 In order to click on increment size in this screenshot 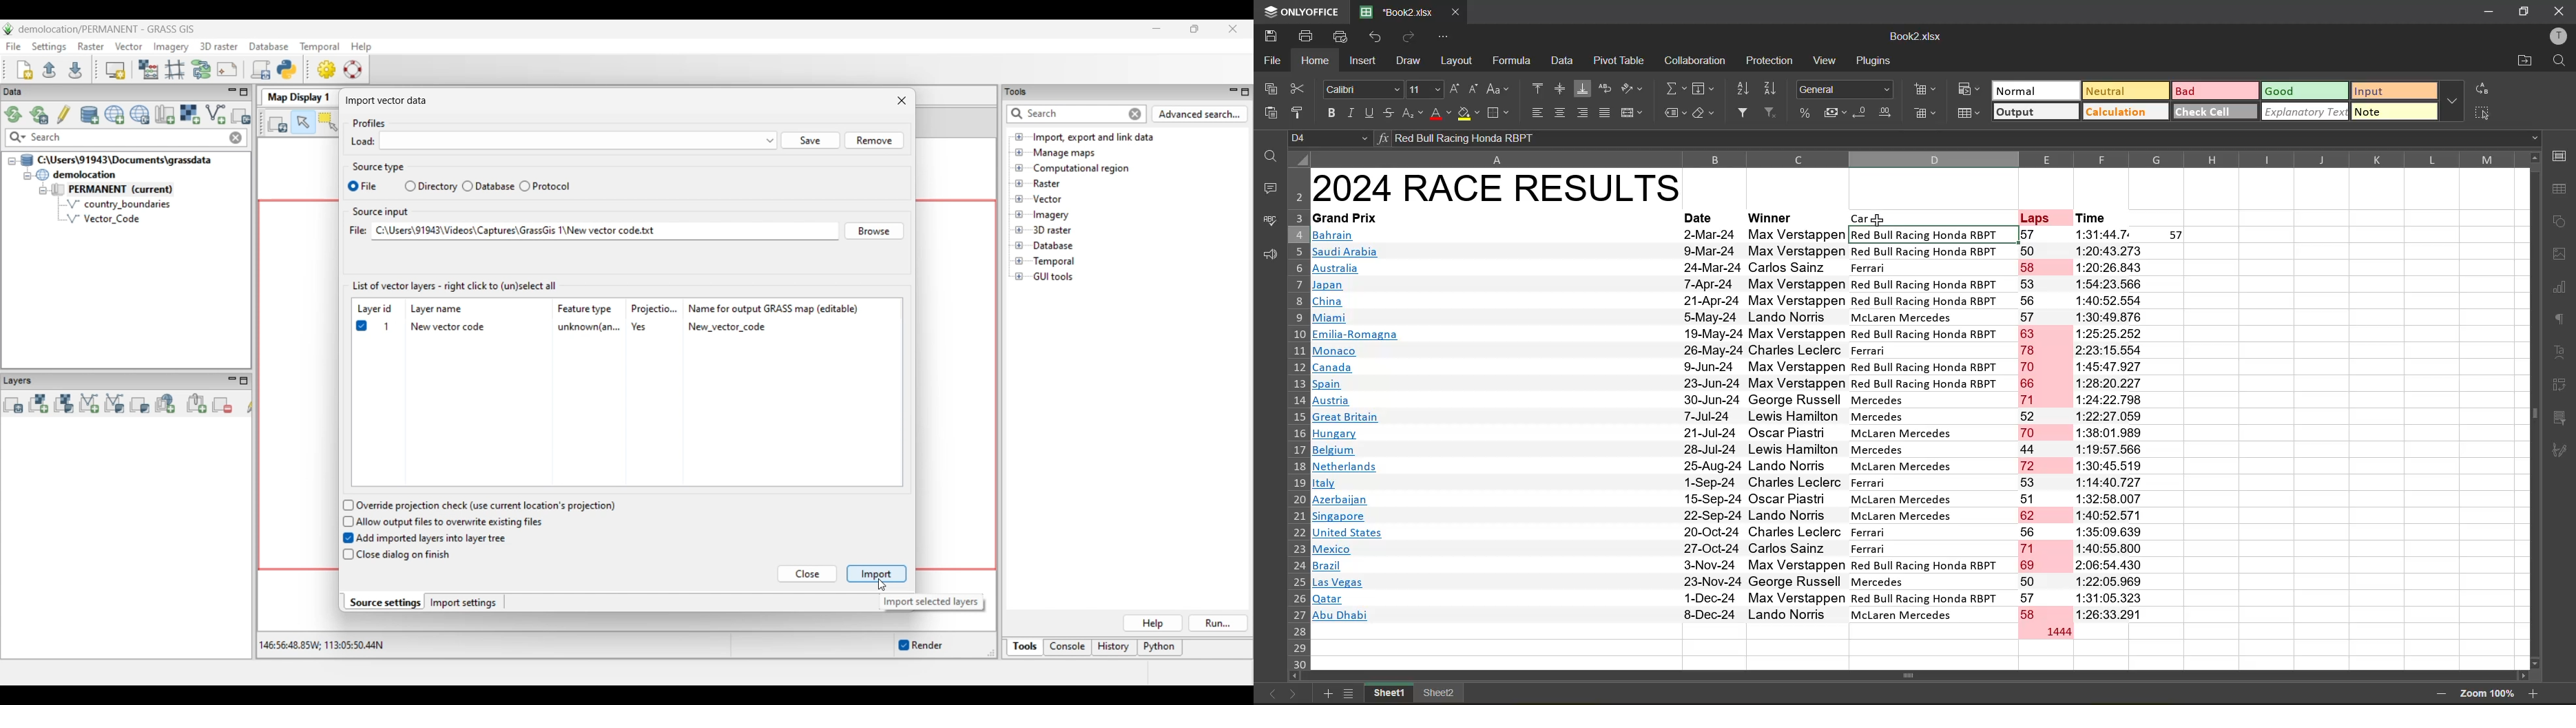, I will do `click(1457, 89)`.